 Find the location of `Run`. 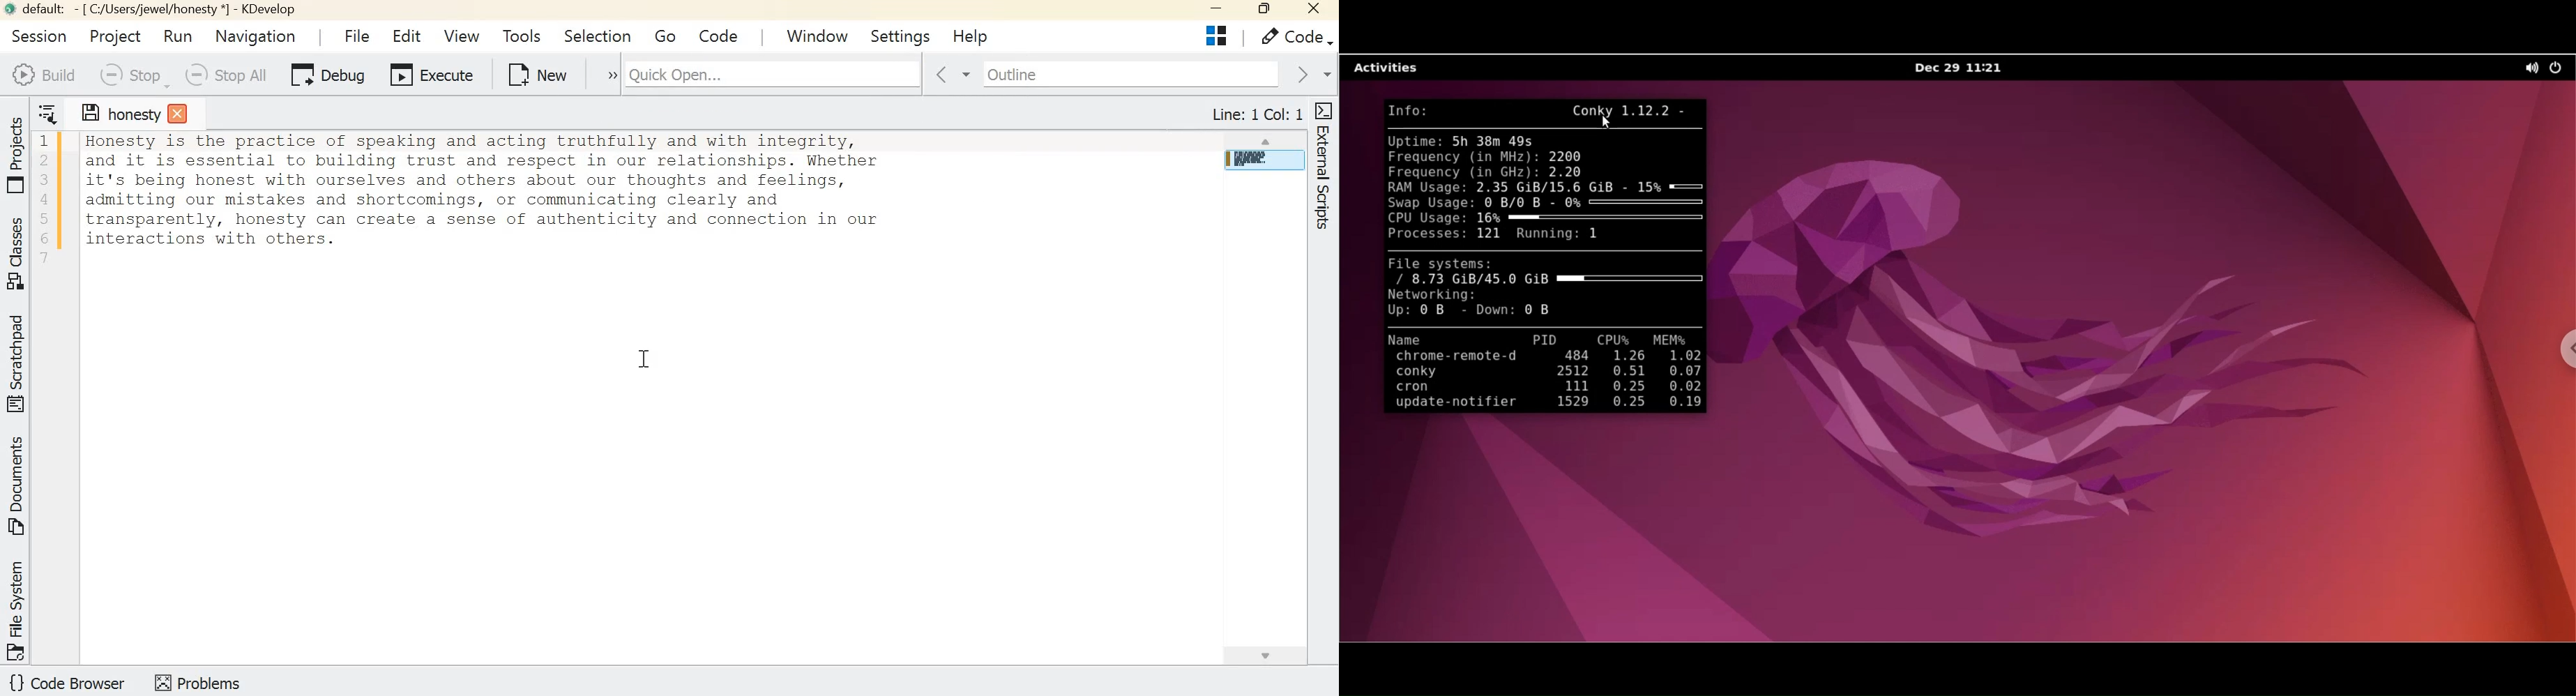

Run is located at coordinates (181, 36).